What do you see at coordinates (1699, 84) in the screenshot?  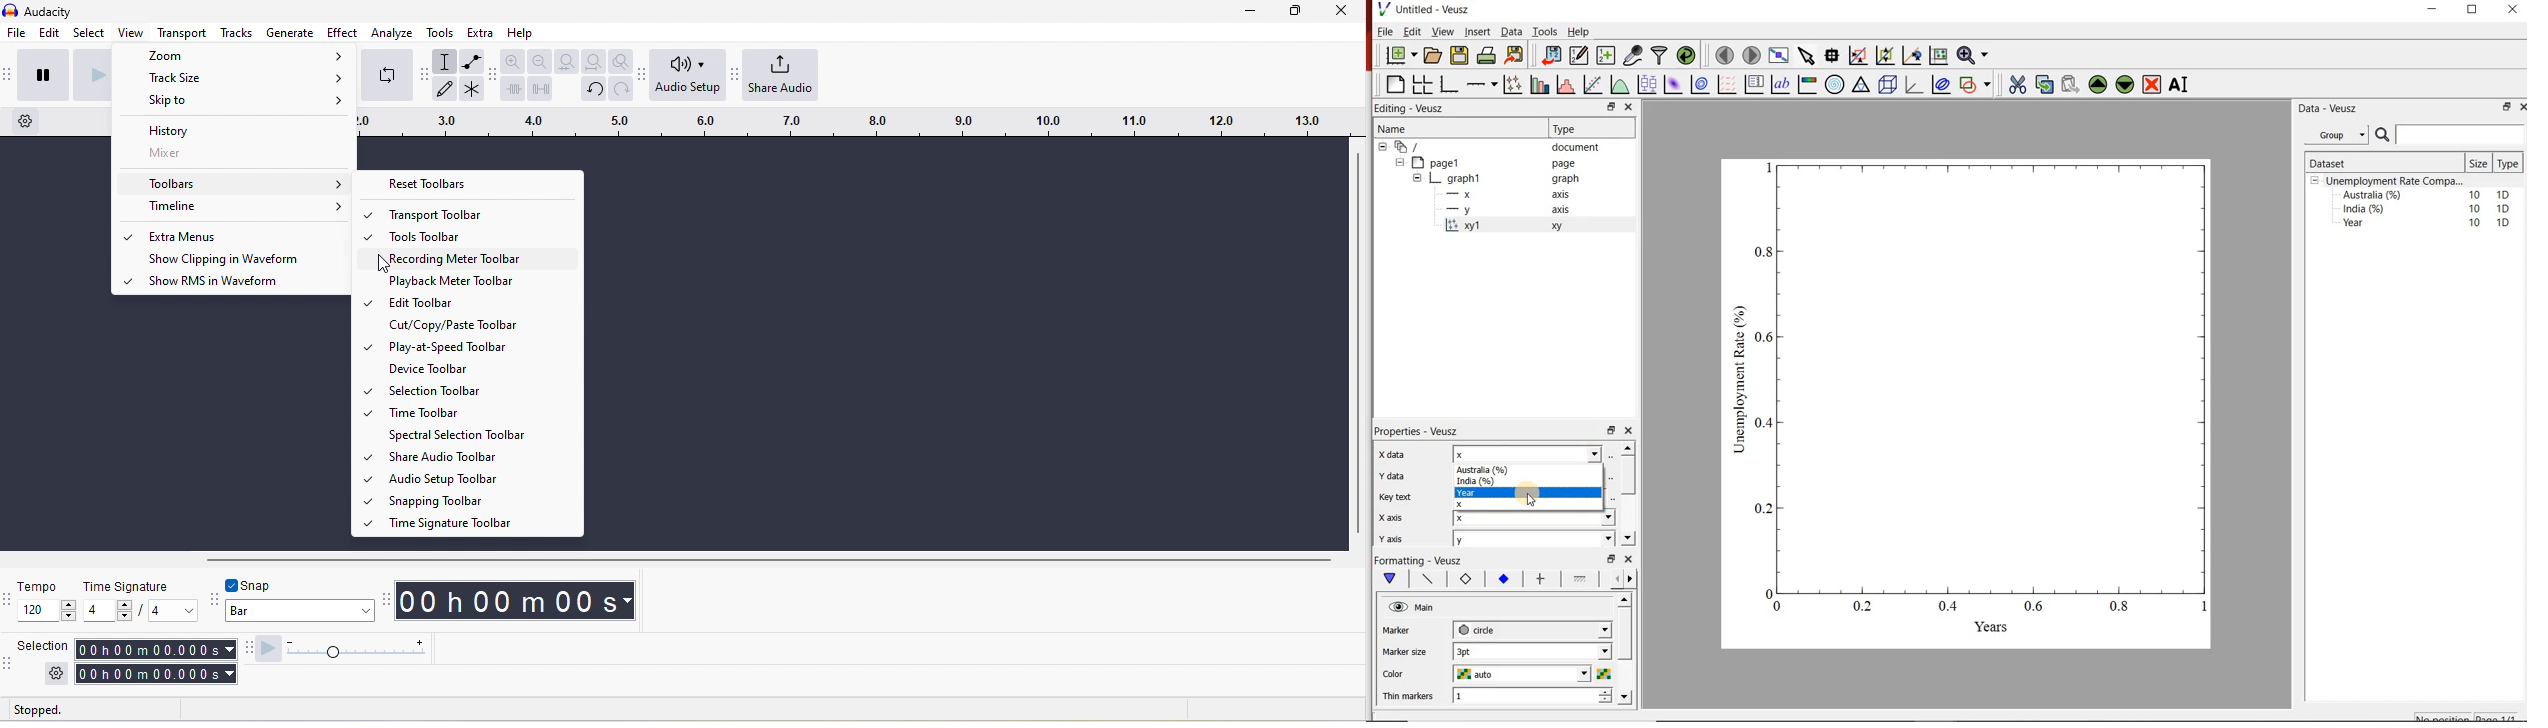 I see `plot 2d datasets as contours` at bounding box center [1699, 84].